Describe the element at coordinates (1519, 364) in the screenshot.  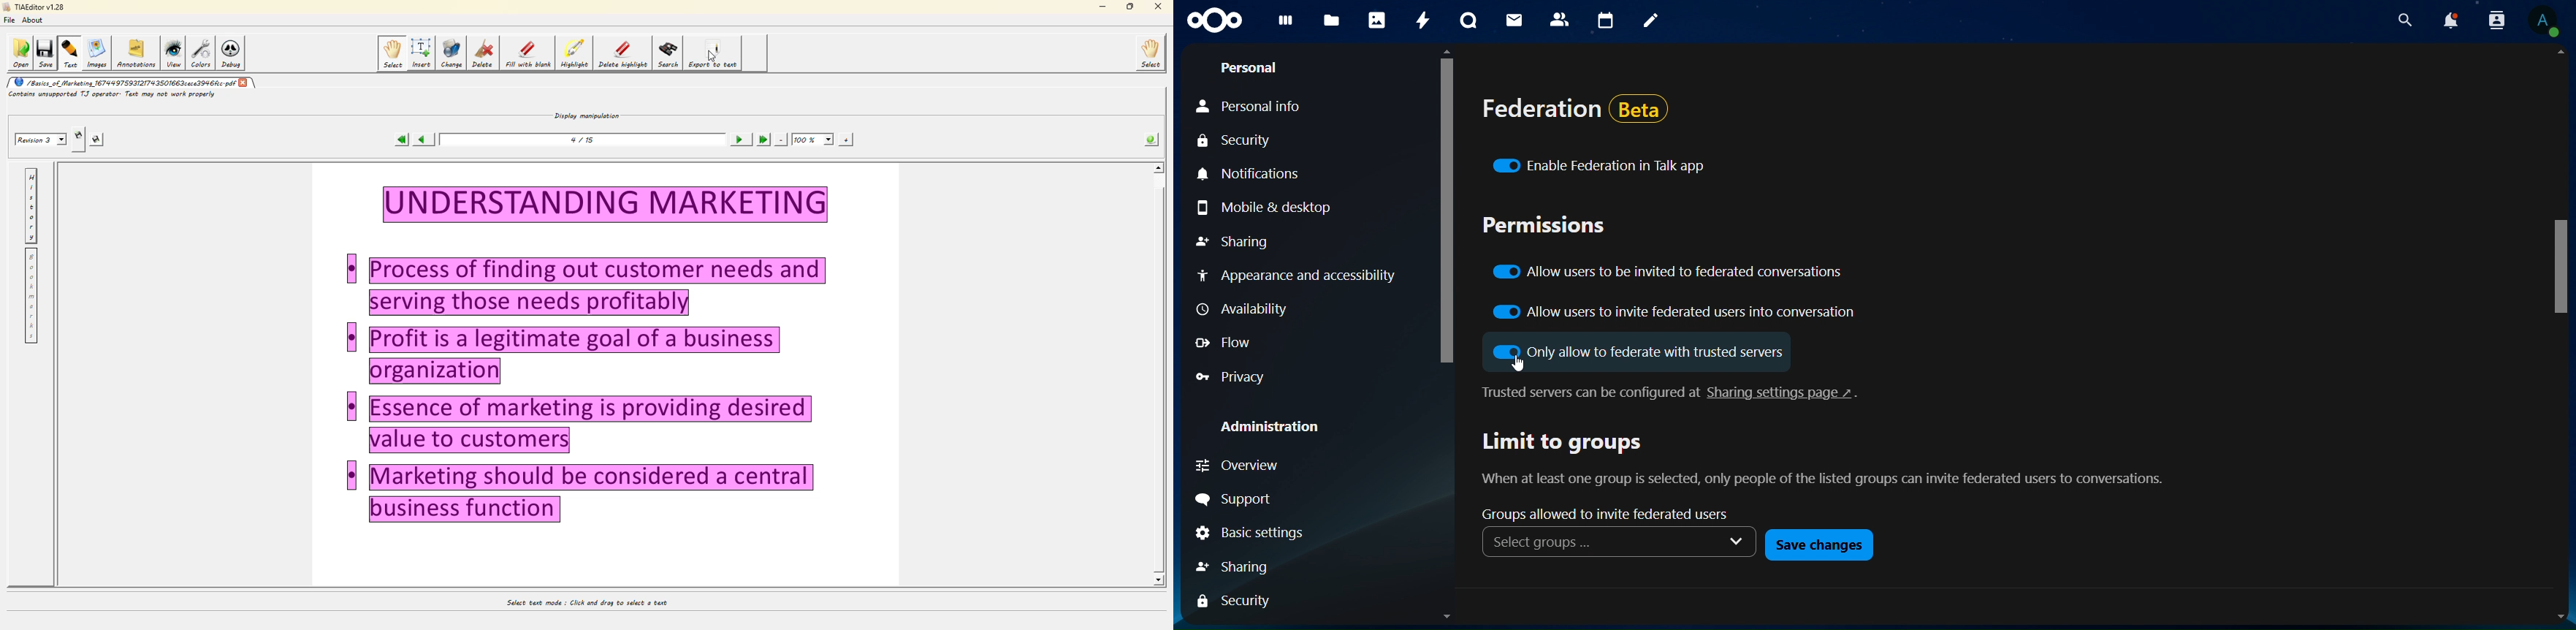
I see `cursor` at that location.